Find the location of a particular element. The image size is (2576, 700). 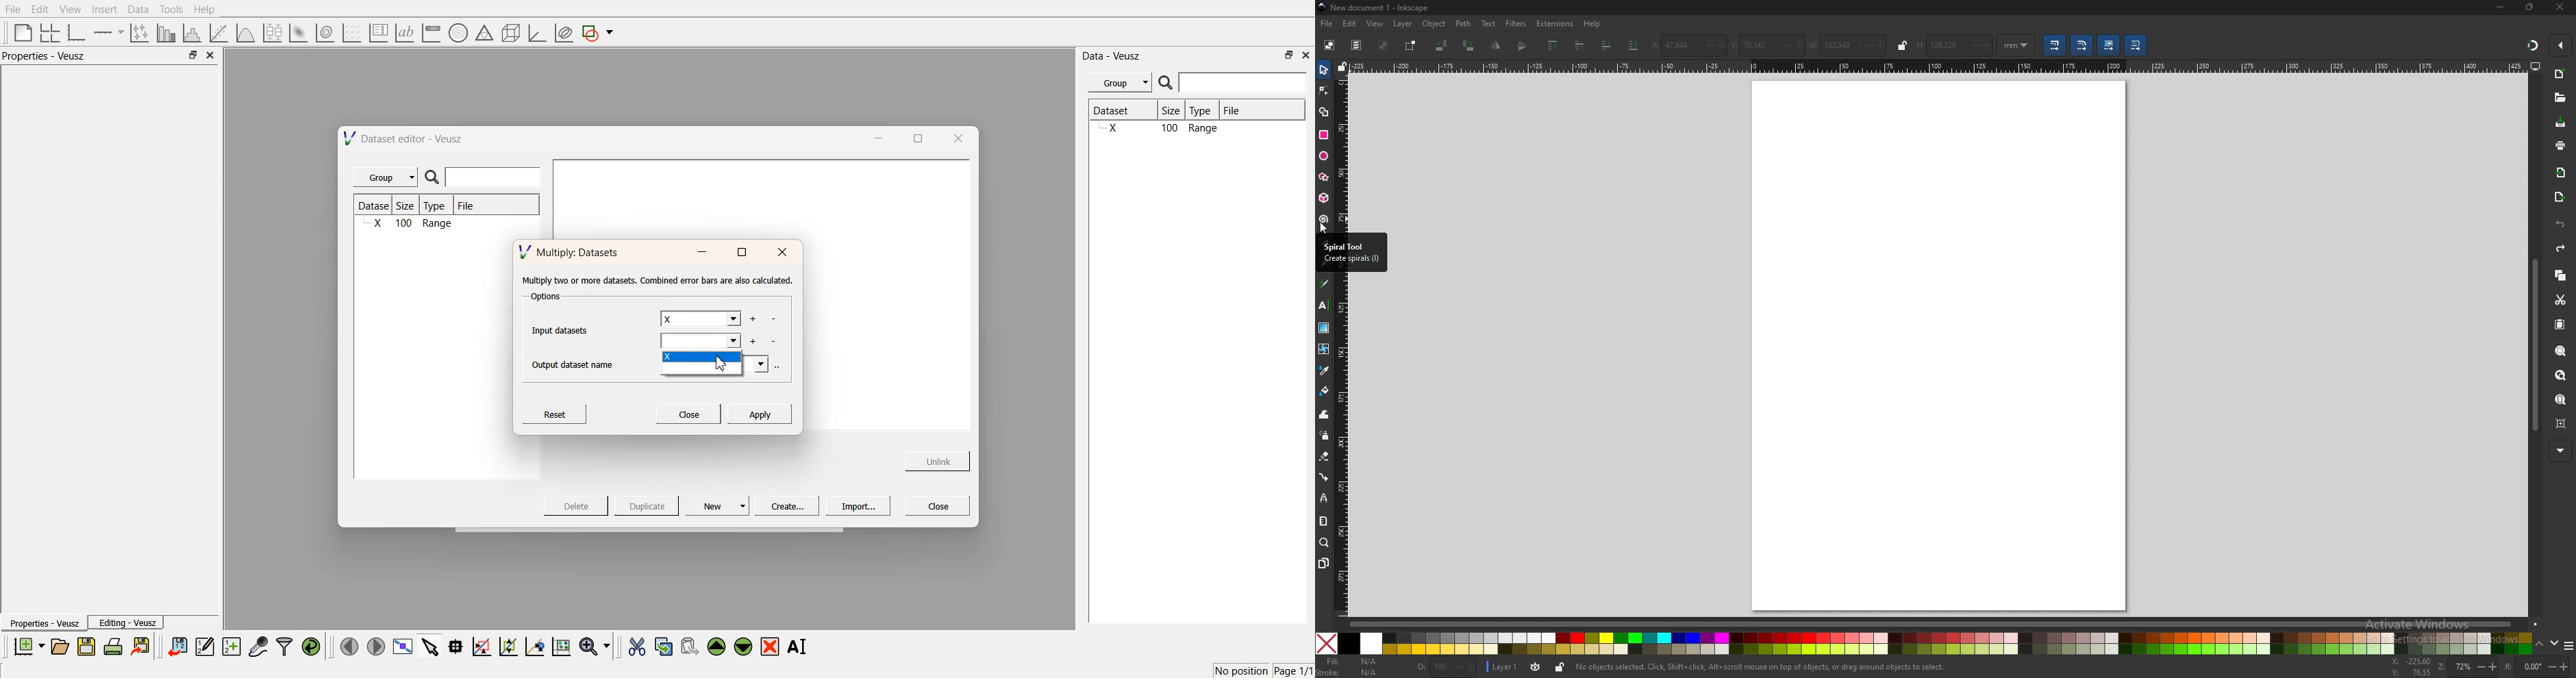

measure is located at coordinates (1324, 521).